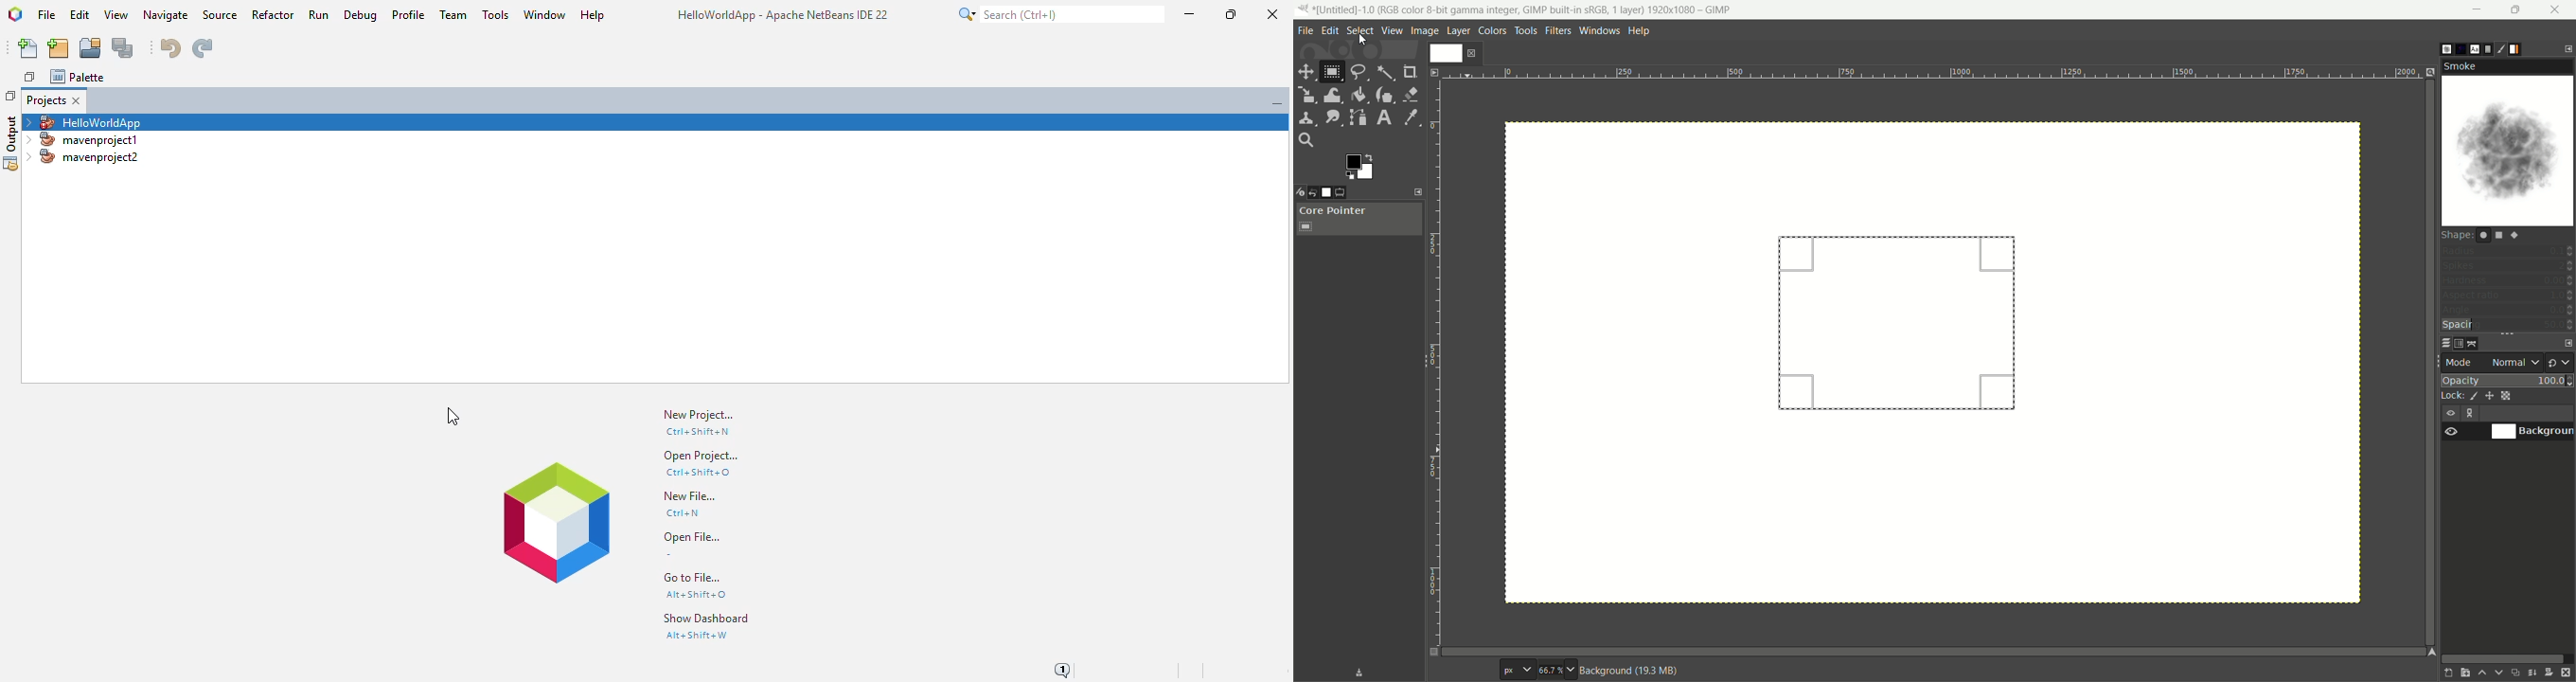 This screenshot has width=2576, height=700. What do you see at coordinates (46, 100) in the screenshot?
I see `projects` at bounding box center [46, 100].